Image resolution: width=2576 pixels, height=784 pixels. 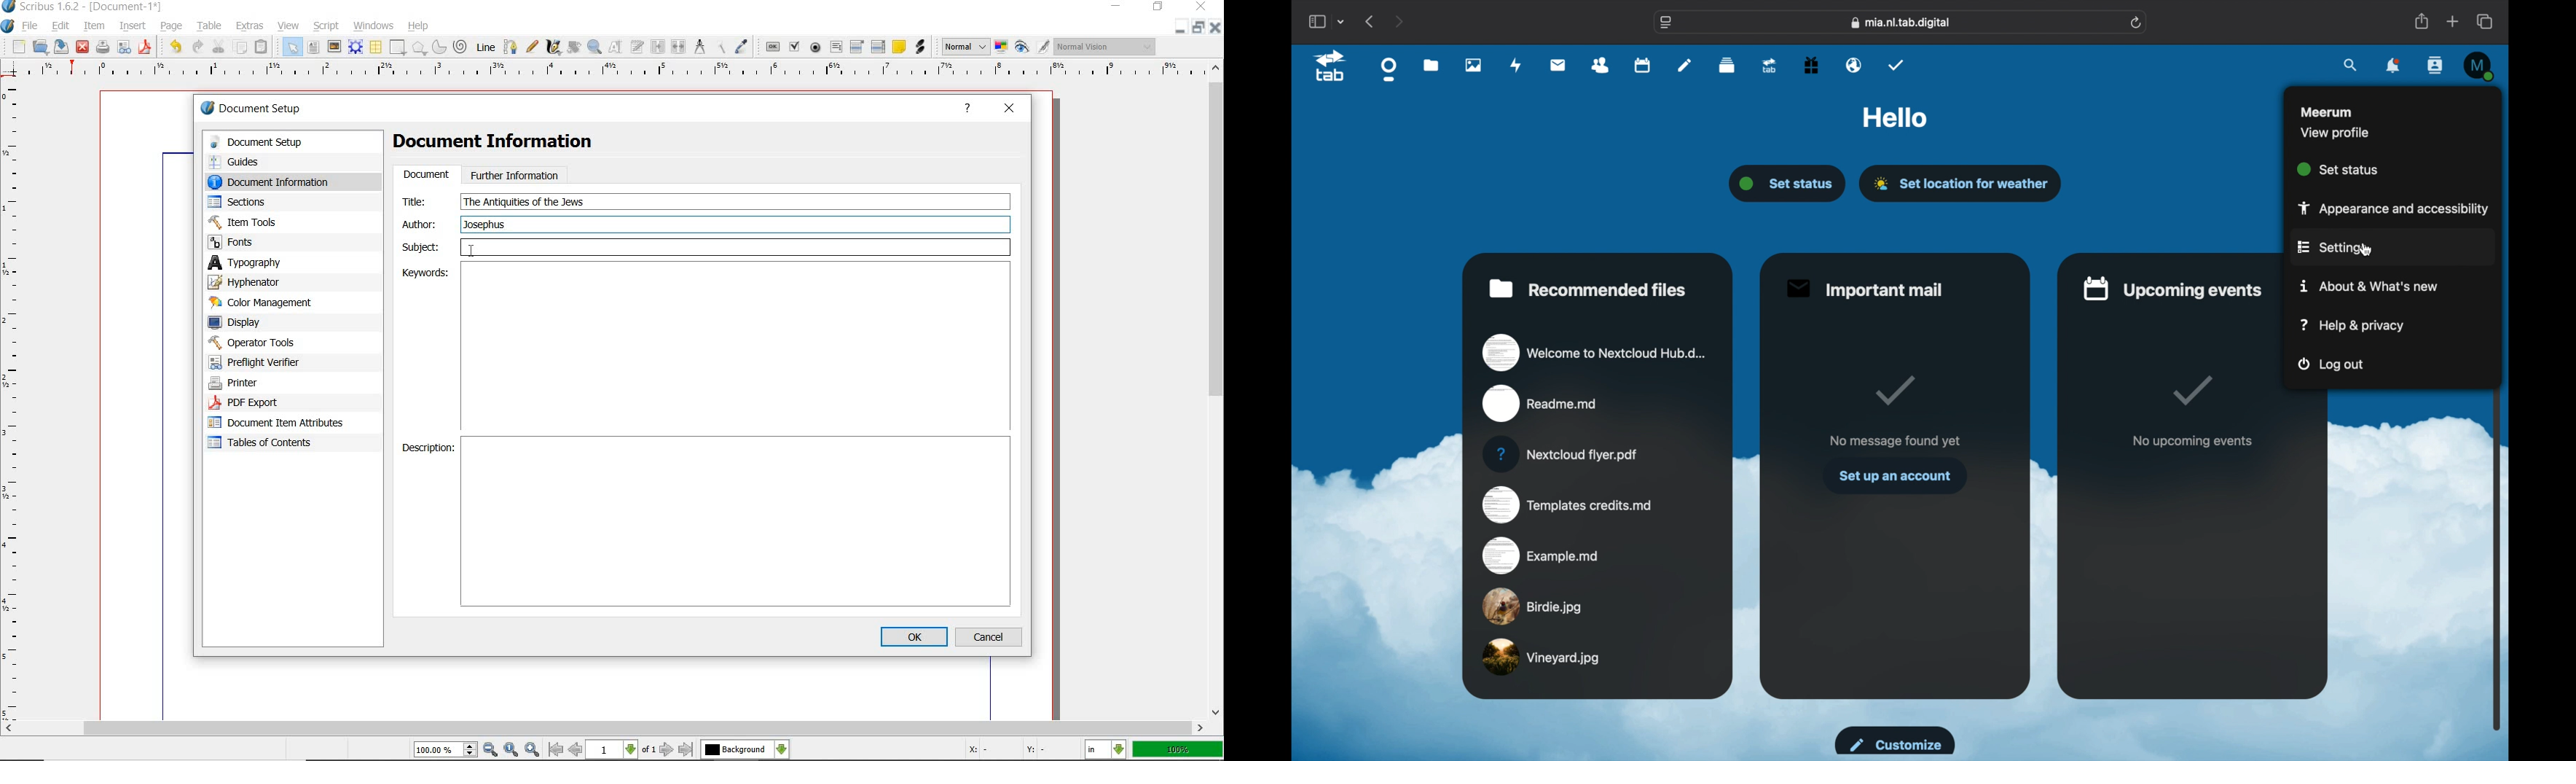 What do you see at coordinates (617, 48) in the screenshot?
I see `edit contents of frame` at bounding box center [617, 48].